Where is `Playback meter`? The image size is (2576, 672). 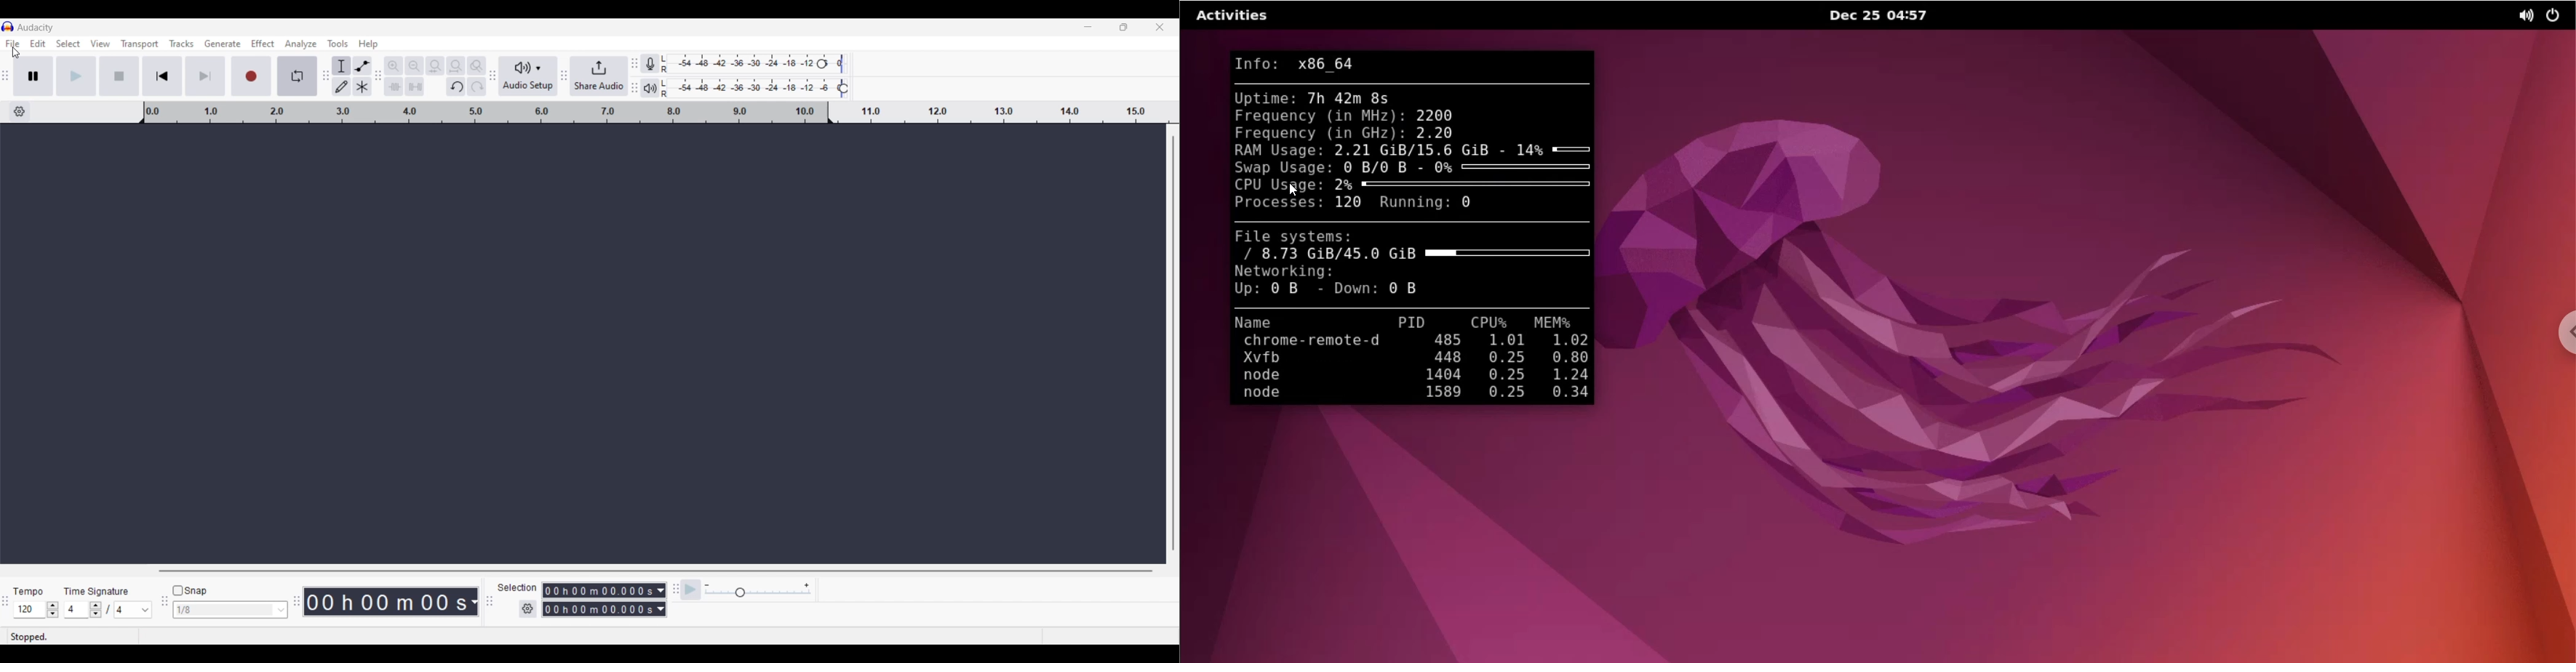
Playback meter is located at coordinates (658, 88).